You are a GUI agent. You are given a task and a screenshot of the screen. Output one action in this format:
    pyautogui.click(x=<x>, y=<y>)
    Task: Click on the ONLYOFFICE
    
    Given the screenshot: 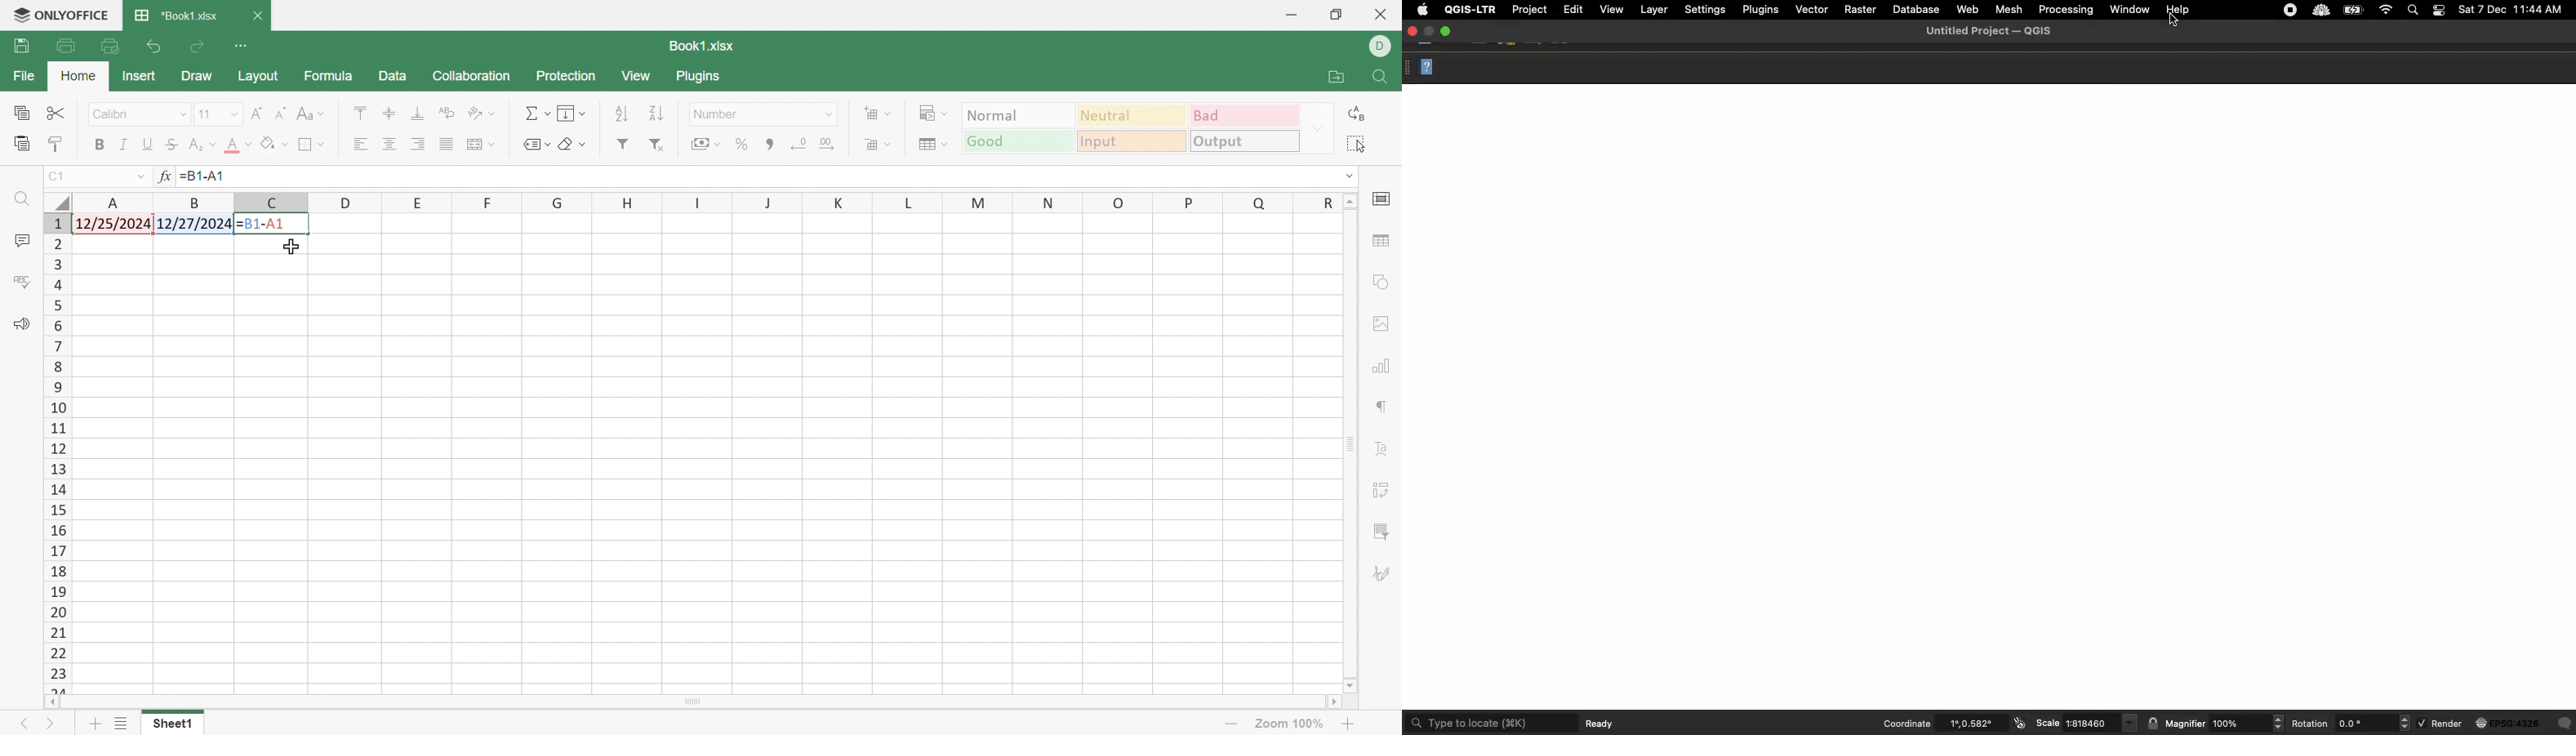 What is the action you would take?
    pyautogui.click(x=58, y=18)
    